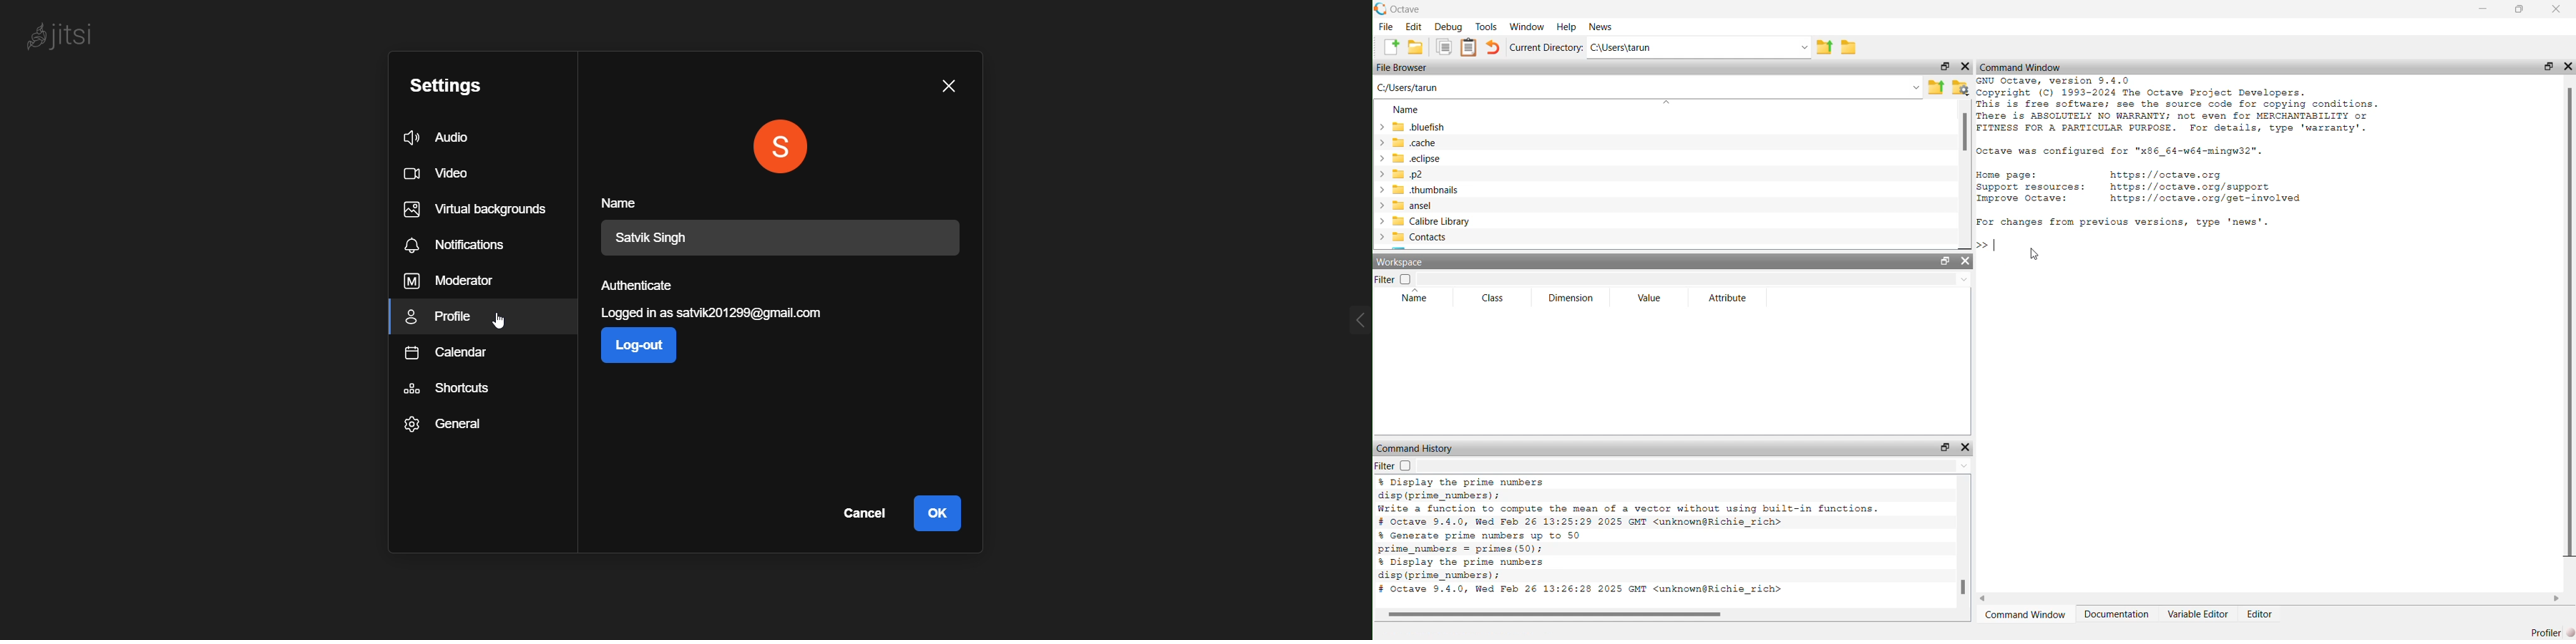  Describe the element at coordinates (1729, 299) in the screenshot. I see `Attribute` at that location.